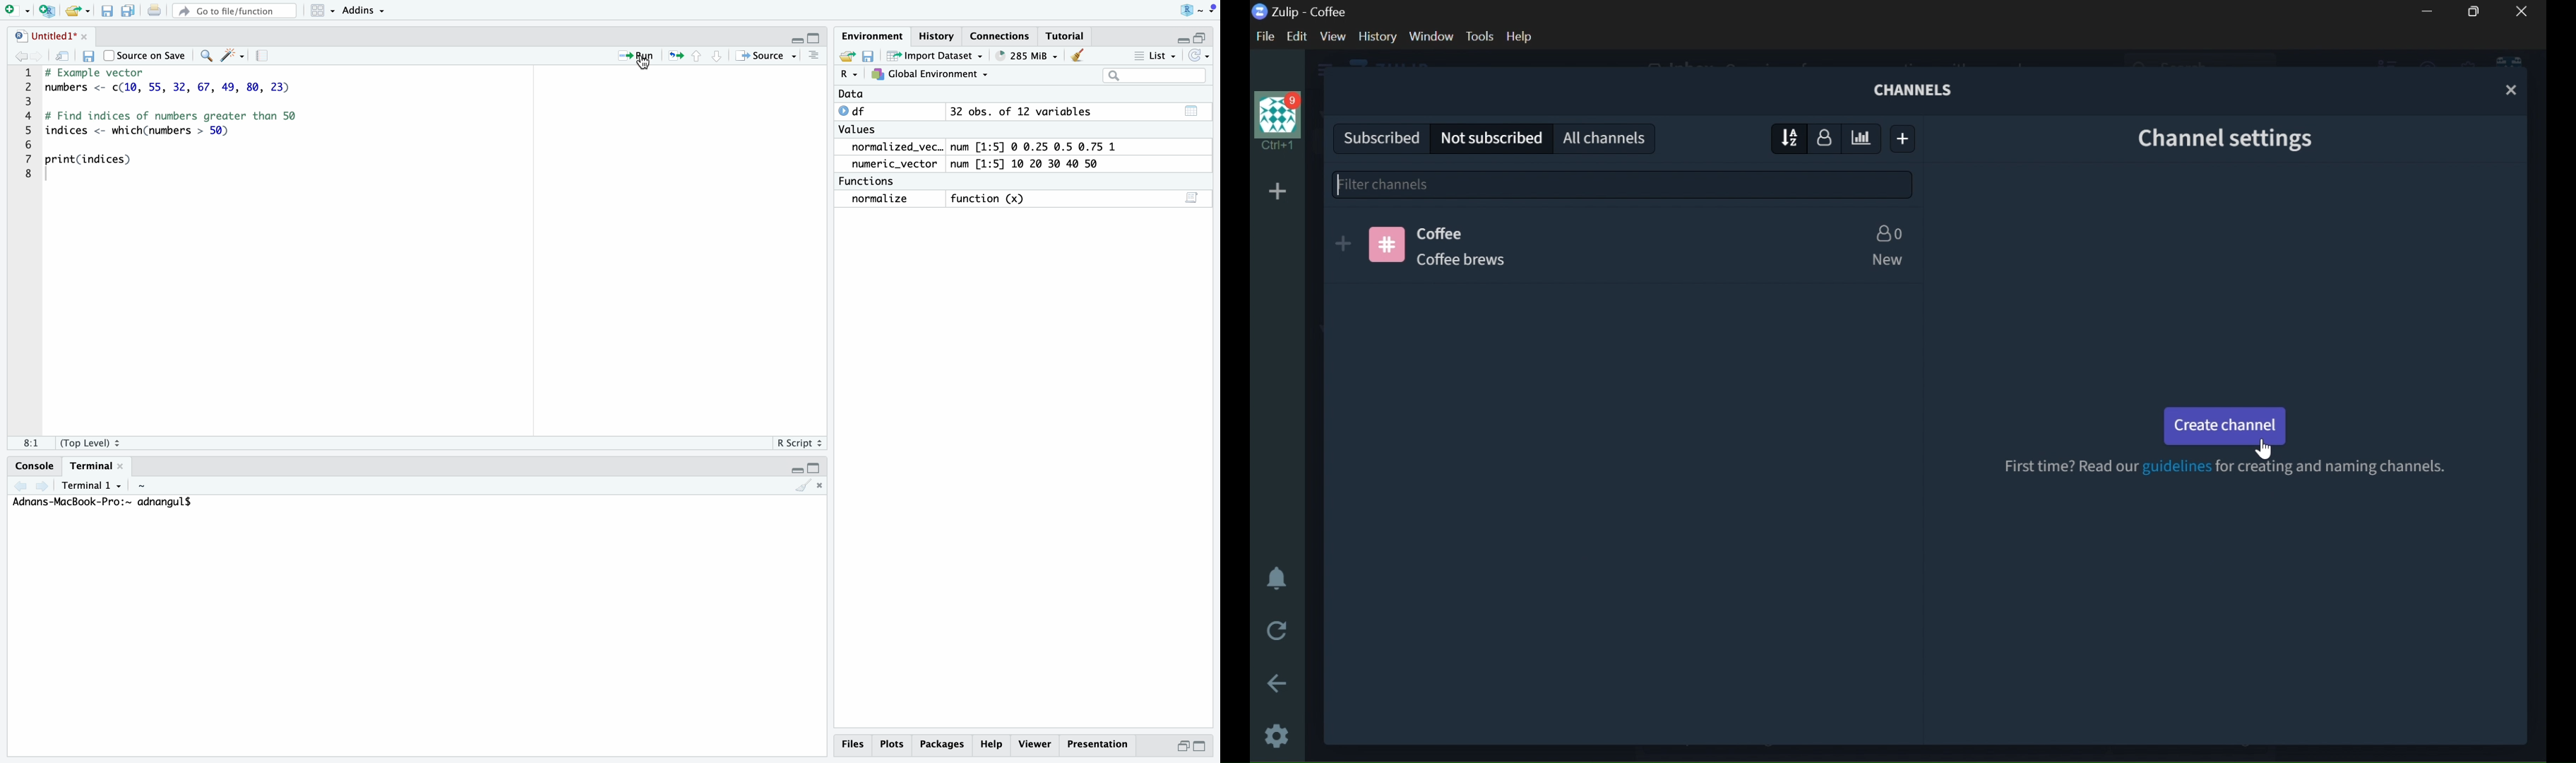  Describe the element at coordinates (1077, 114) in the screenshot. I see `32 obs. of 12 variables` at that location.